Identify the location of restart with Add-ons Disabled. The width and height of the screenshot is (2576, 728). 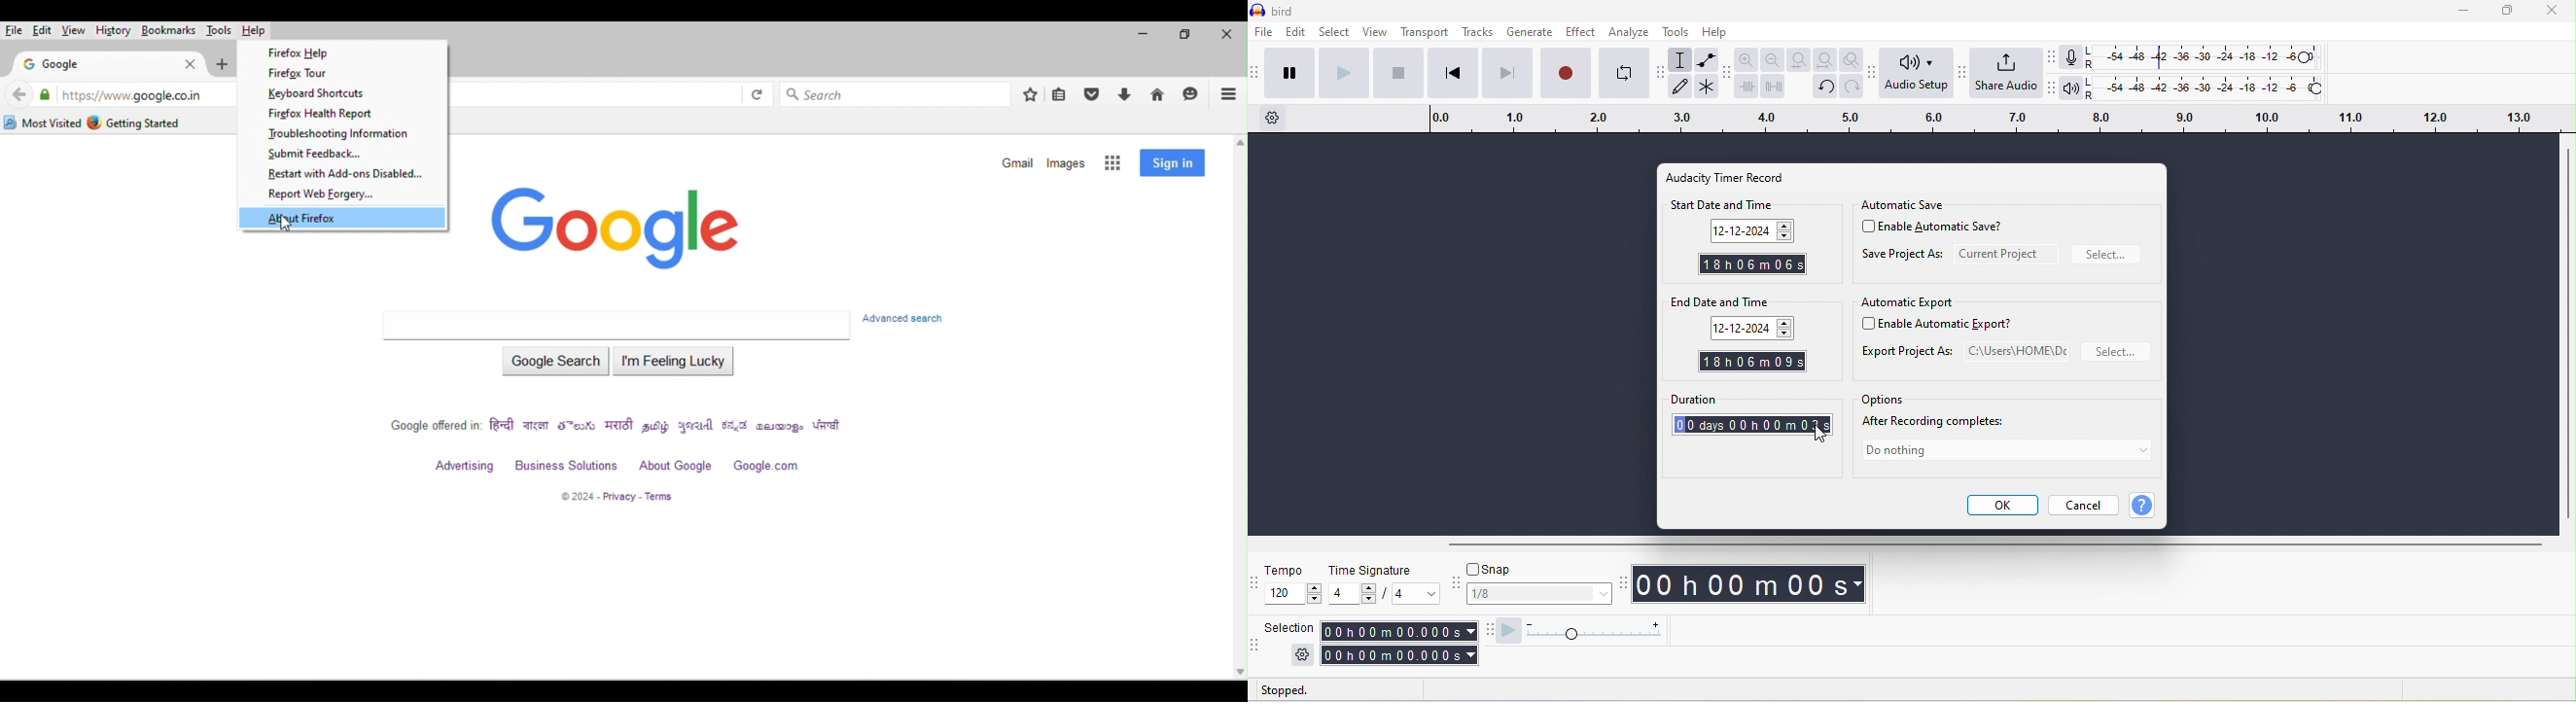
(347, 174).